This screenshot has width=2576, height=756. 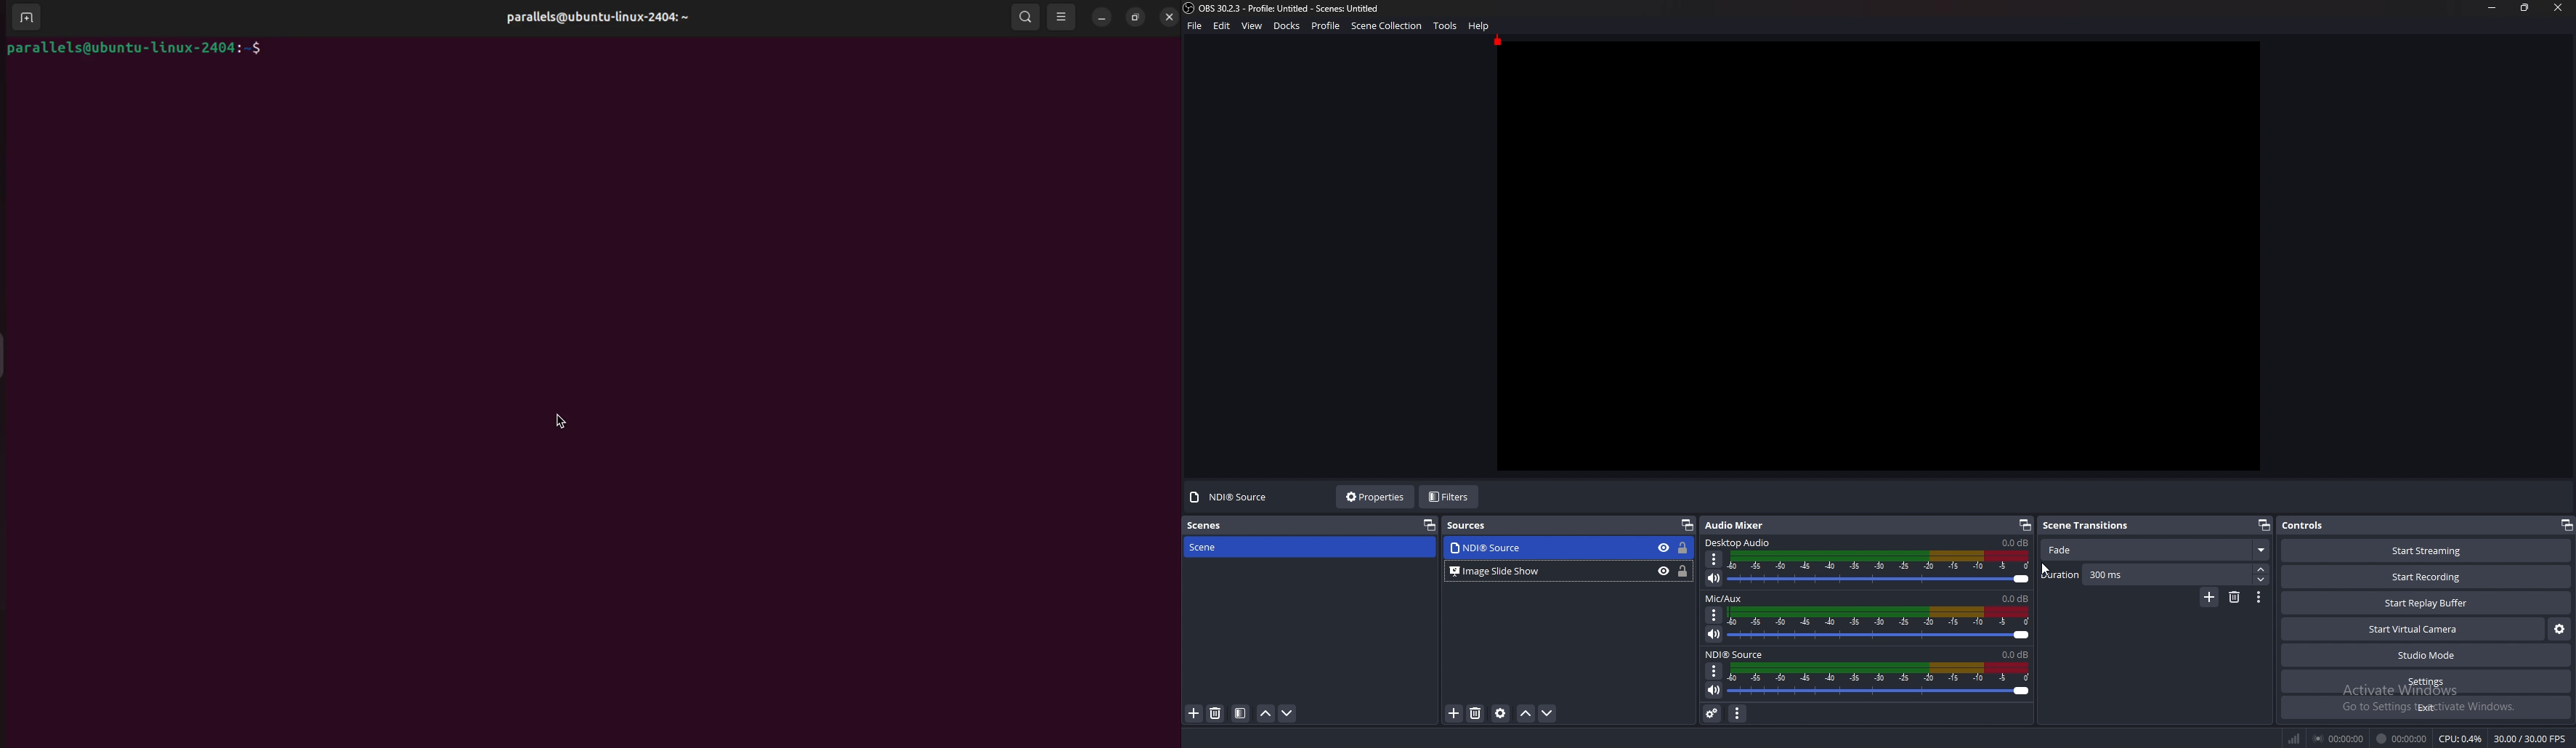 I want to click on profile, so click(x=1326, y=25).